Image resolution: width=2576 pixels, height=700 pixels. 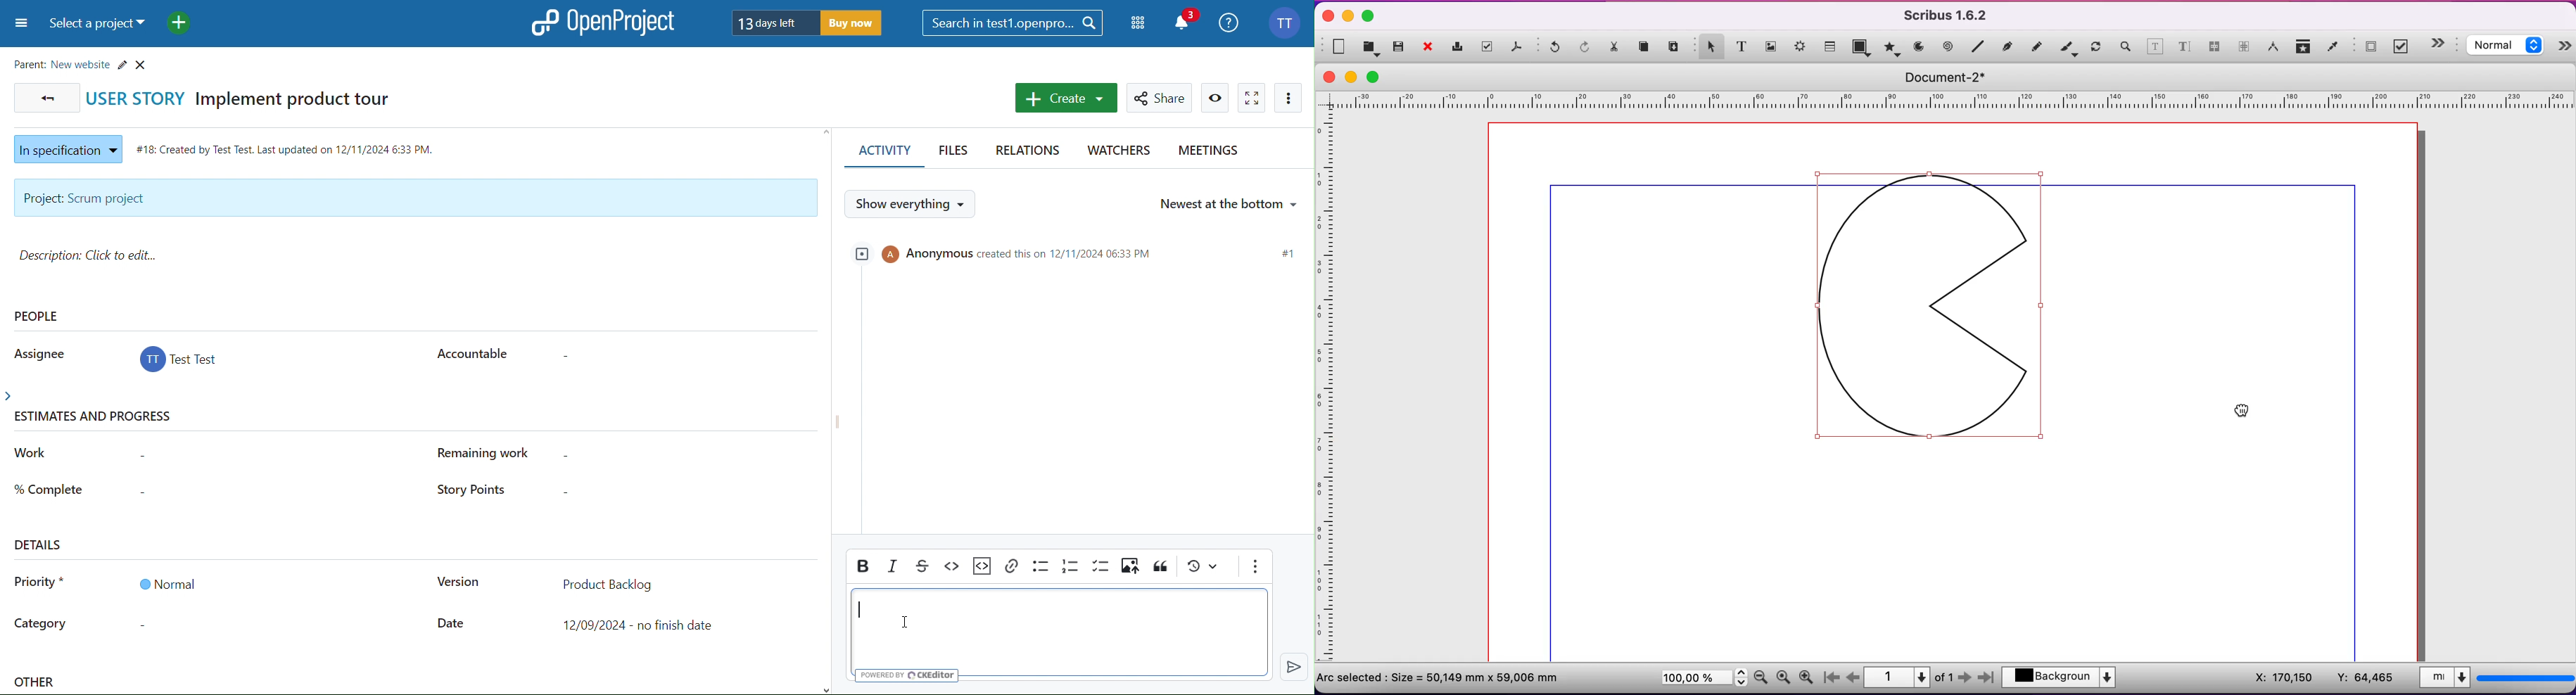 What do you see at coordinates (1207, 153) in the screenshot?
I see `Meetings` at bounding box center [1207, 153].